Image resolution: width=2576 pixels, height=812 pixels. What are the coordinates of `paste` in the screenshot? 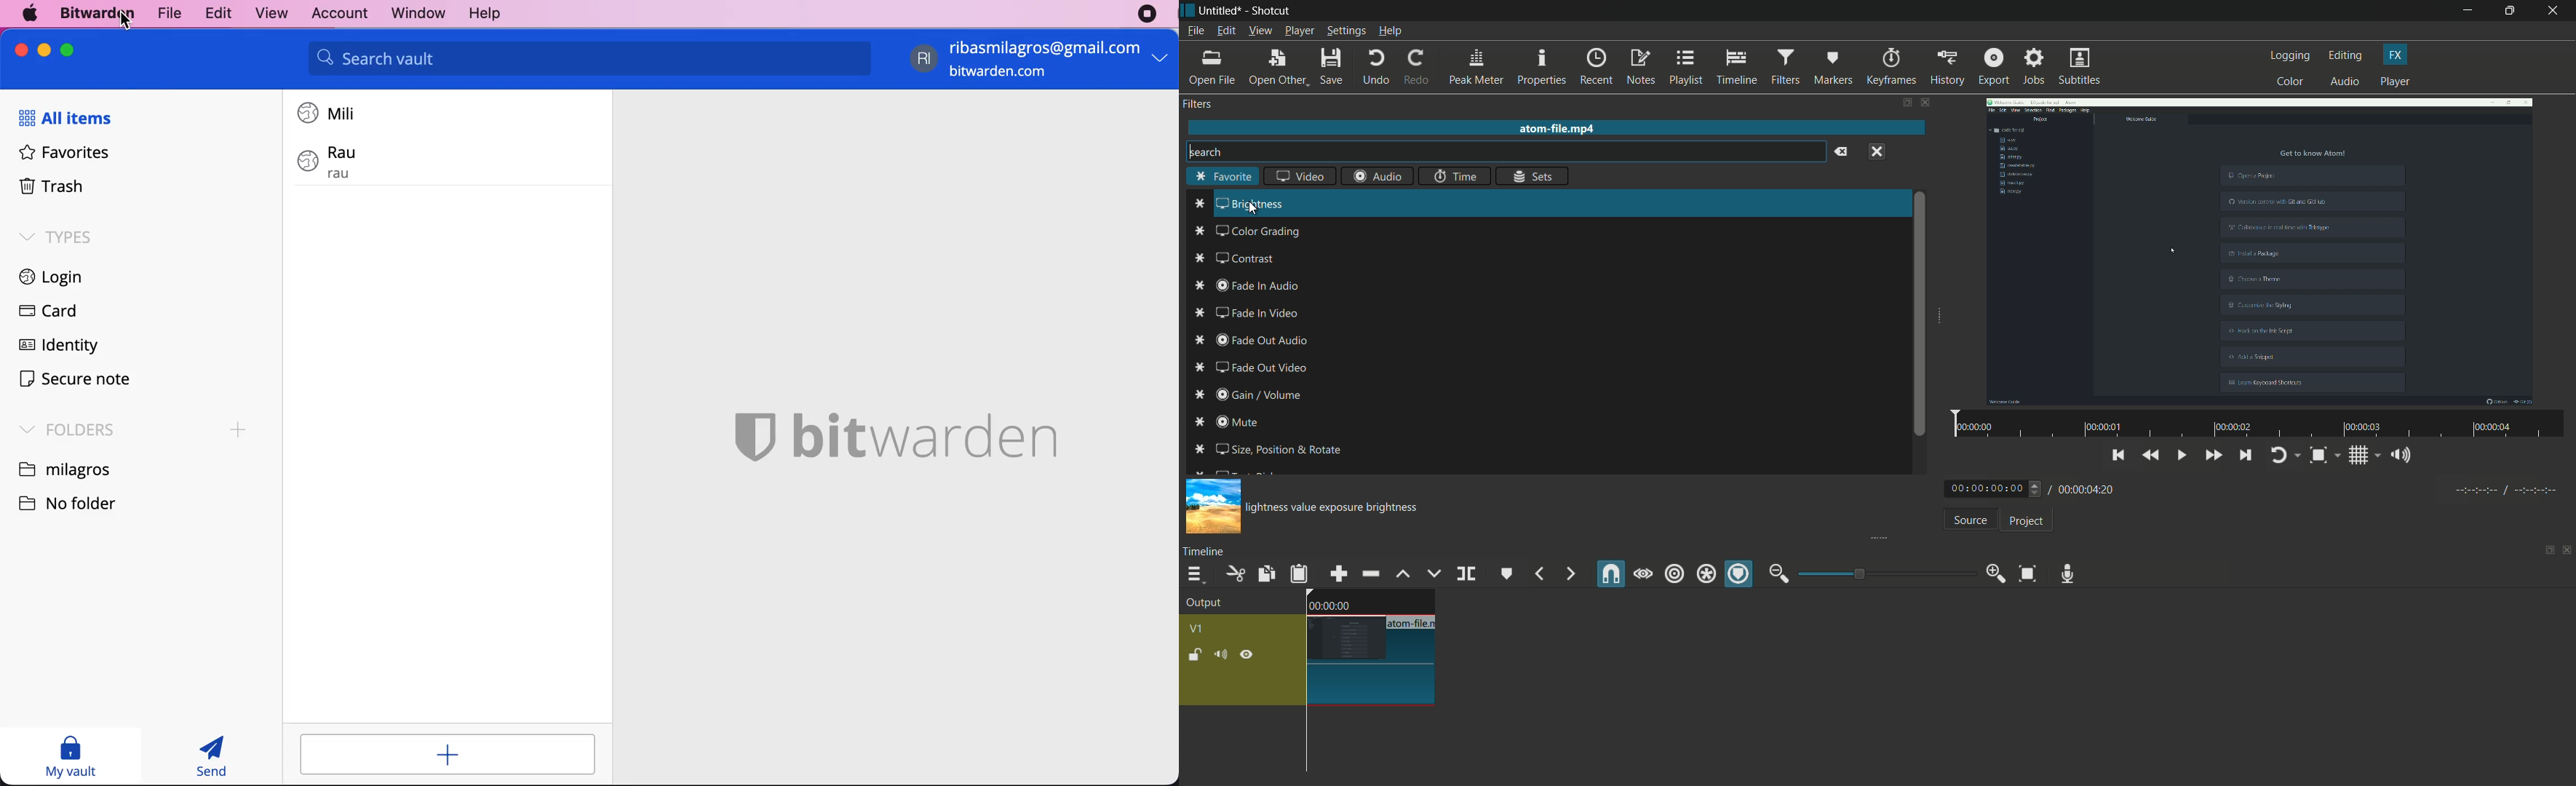 It's located at (1299, 573).